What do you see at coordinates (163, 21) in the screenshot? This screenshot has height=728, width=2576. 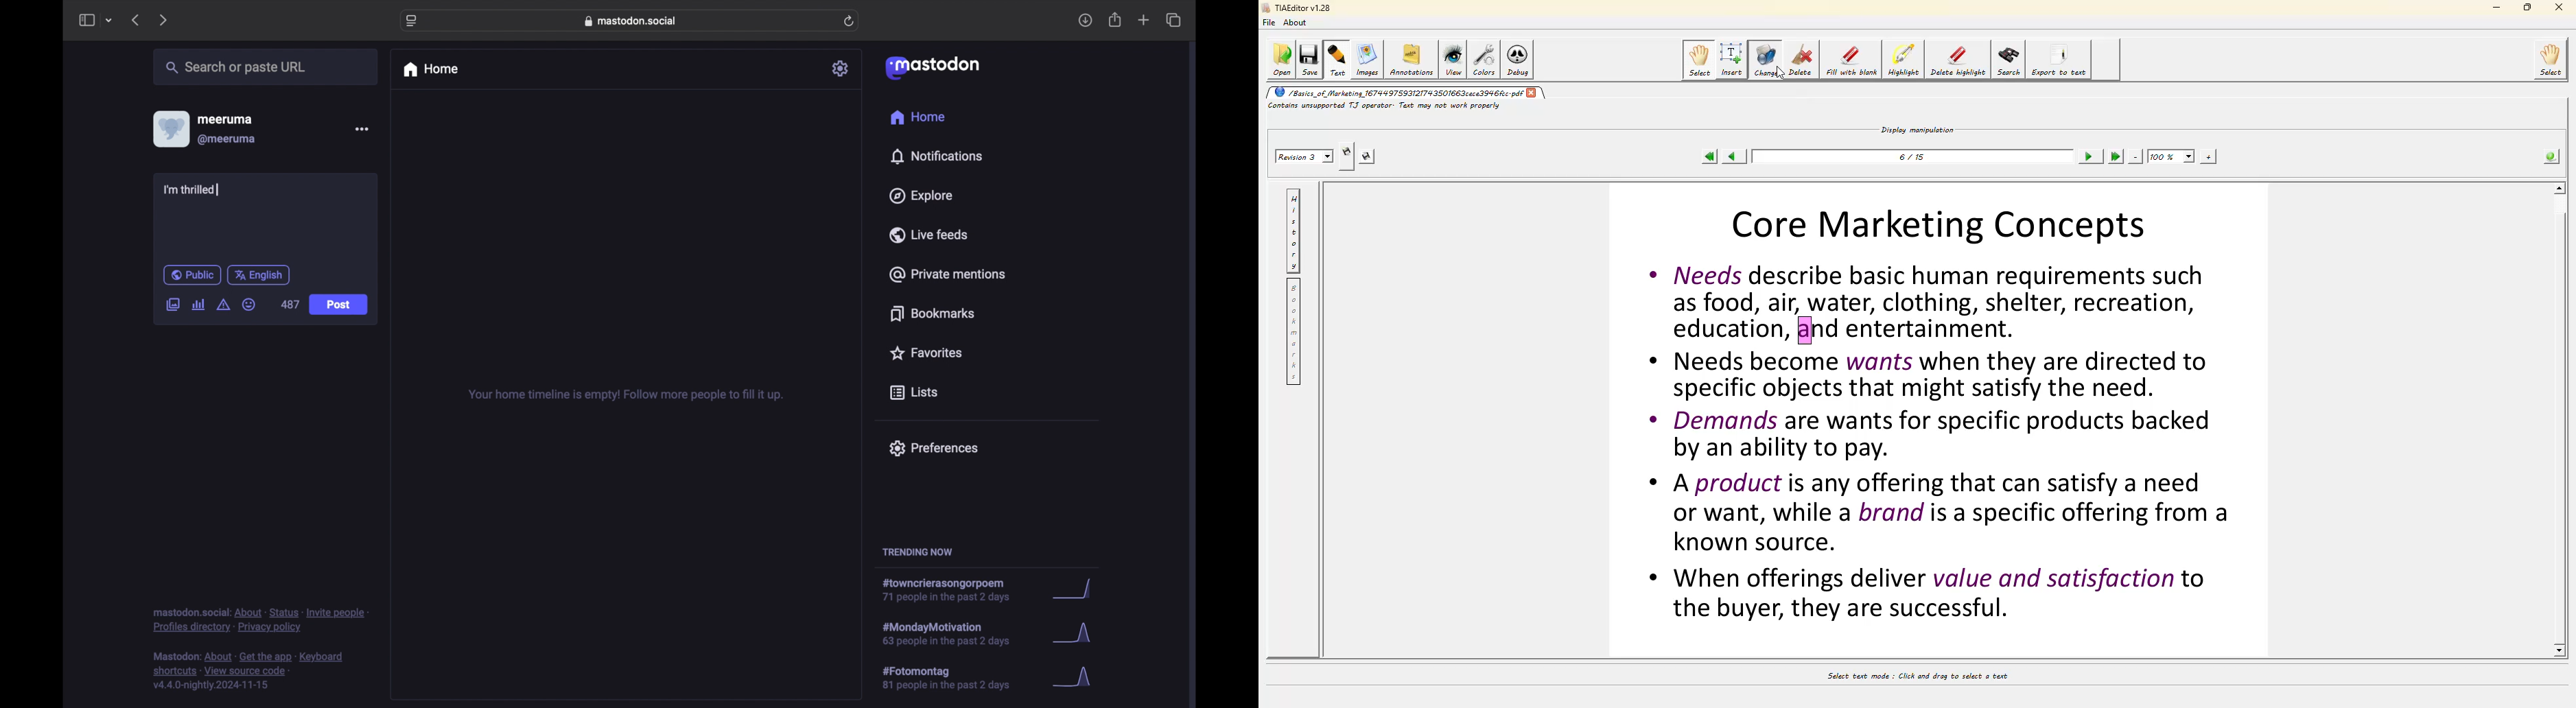 I see `next` at bounding box center [163, 21].